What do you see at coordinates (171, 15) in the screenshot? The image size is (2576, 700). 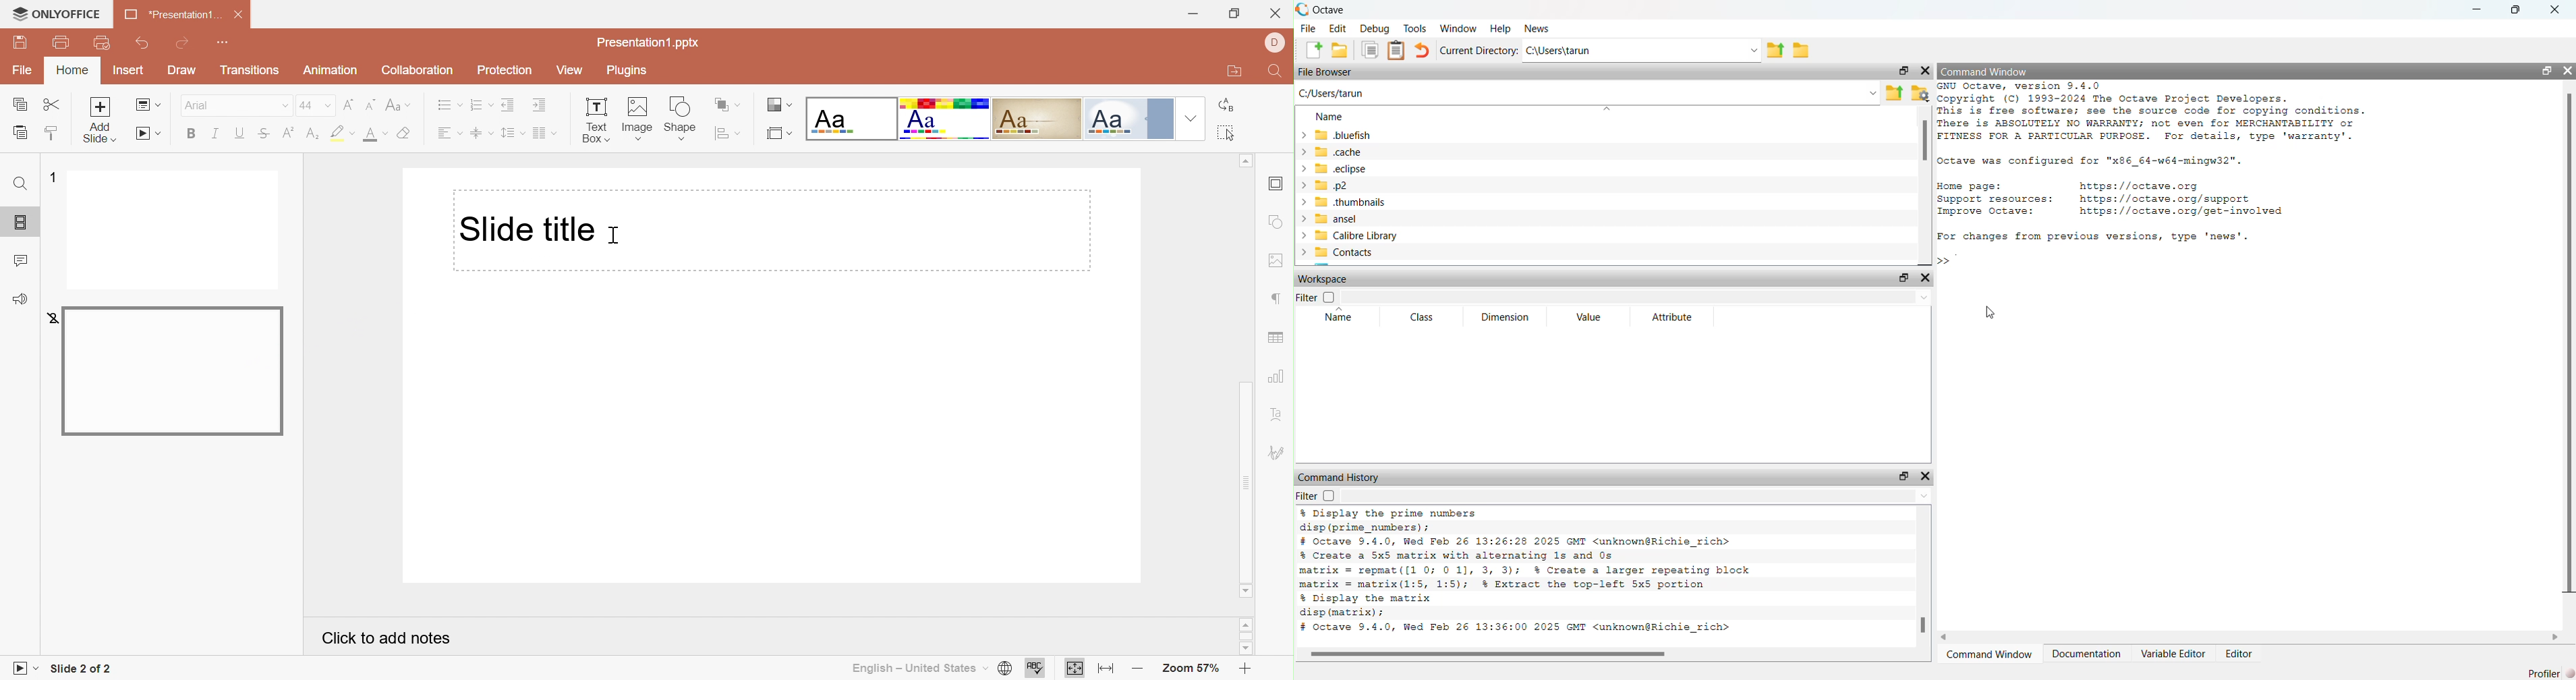 I see `*Presentation1...` at bounding box center [171, 15].